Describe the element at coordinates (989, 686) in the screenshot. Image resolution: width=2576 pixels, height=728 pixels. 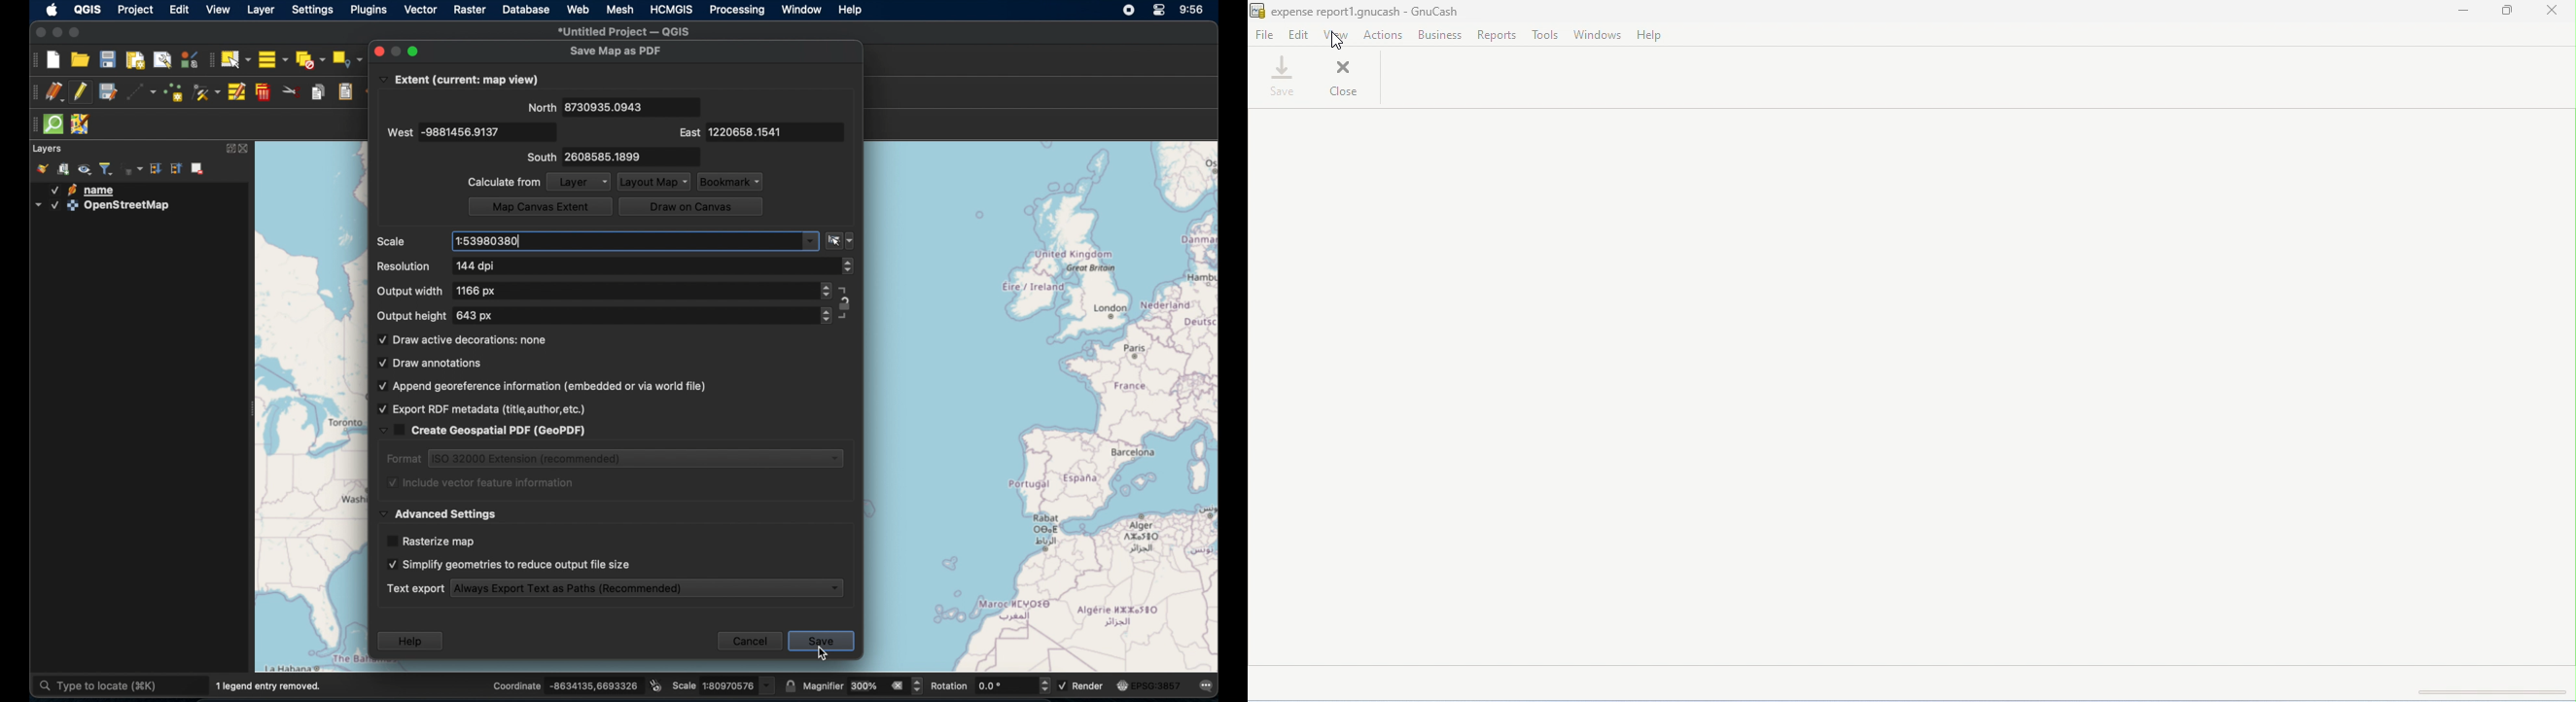
I see `rotation` at that location.